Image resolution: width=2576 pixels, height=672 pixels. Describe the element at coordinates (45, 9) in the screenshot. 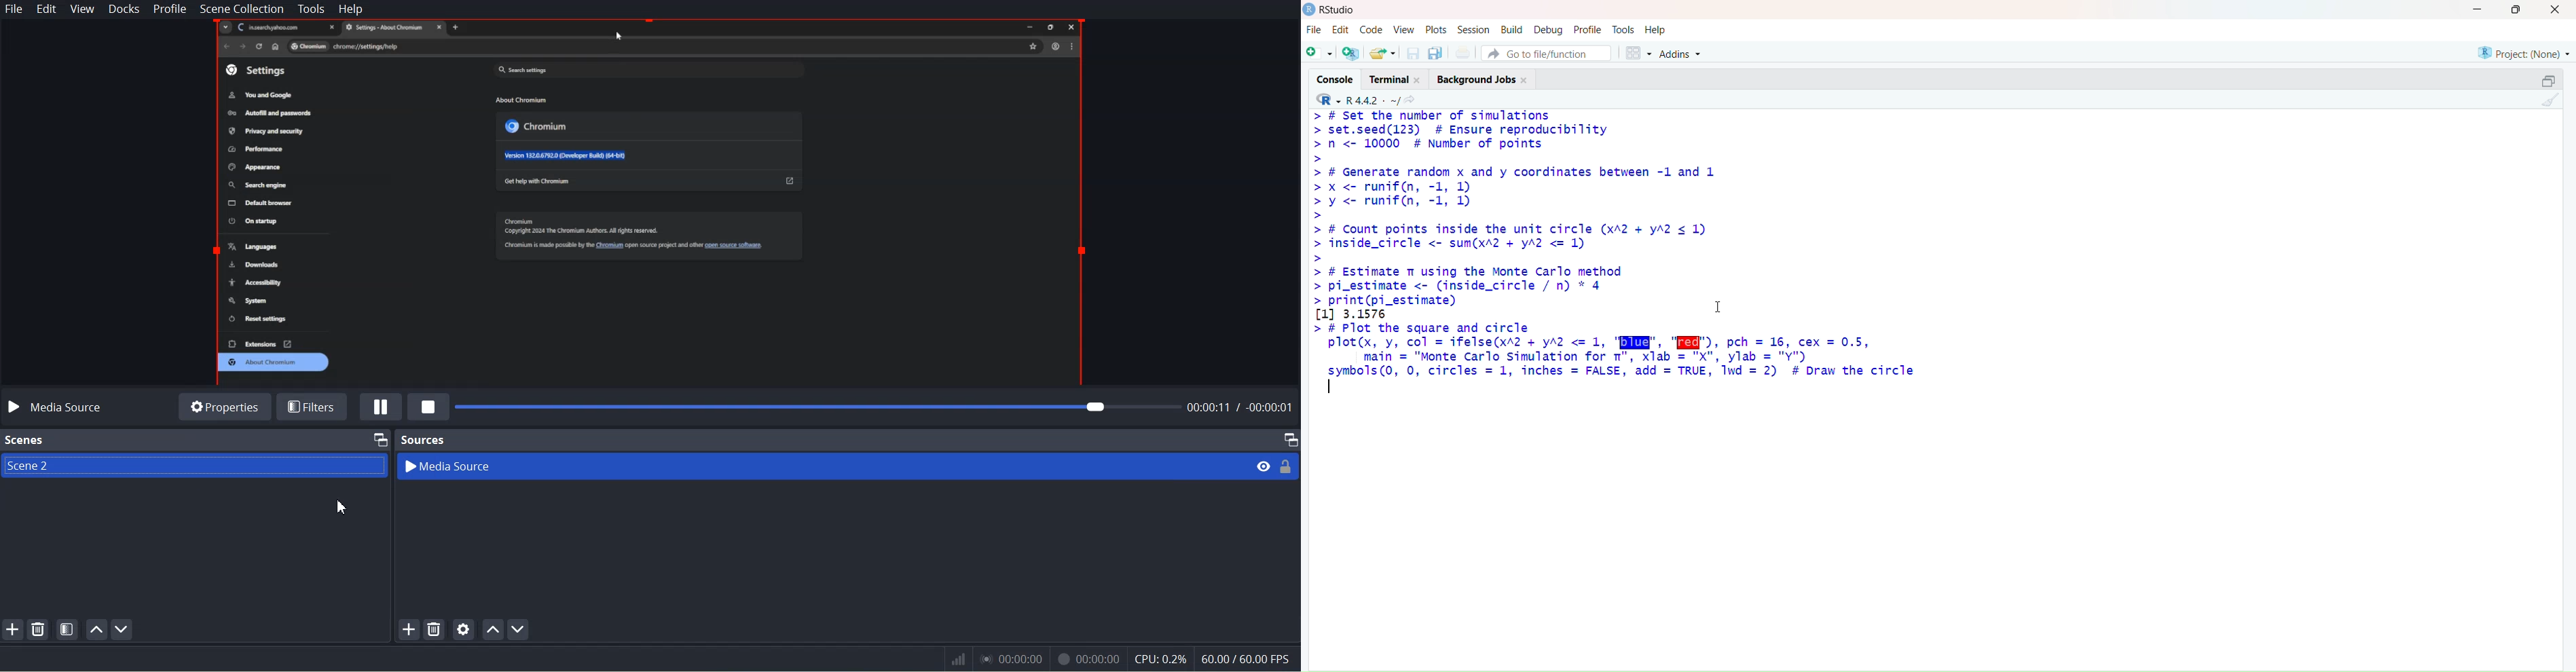

I see `Edit` at that location.